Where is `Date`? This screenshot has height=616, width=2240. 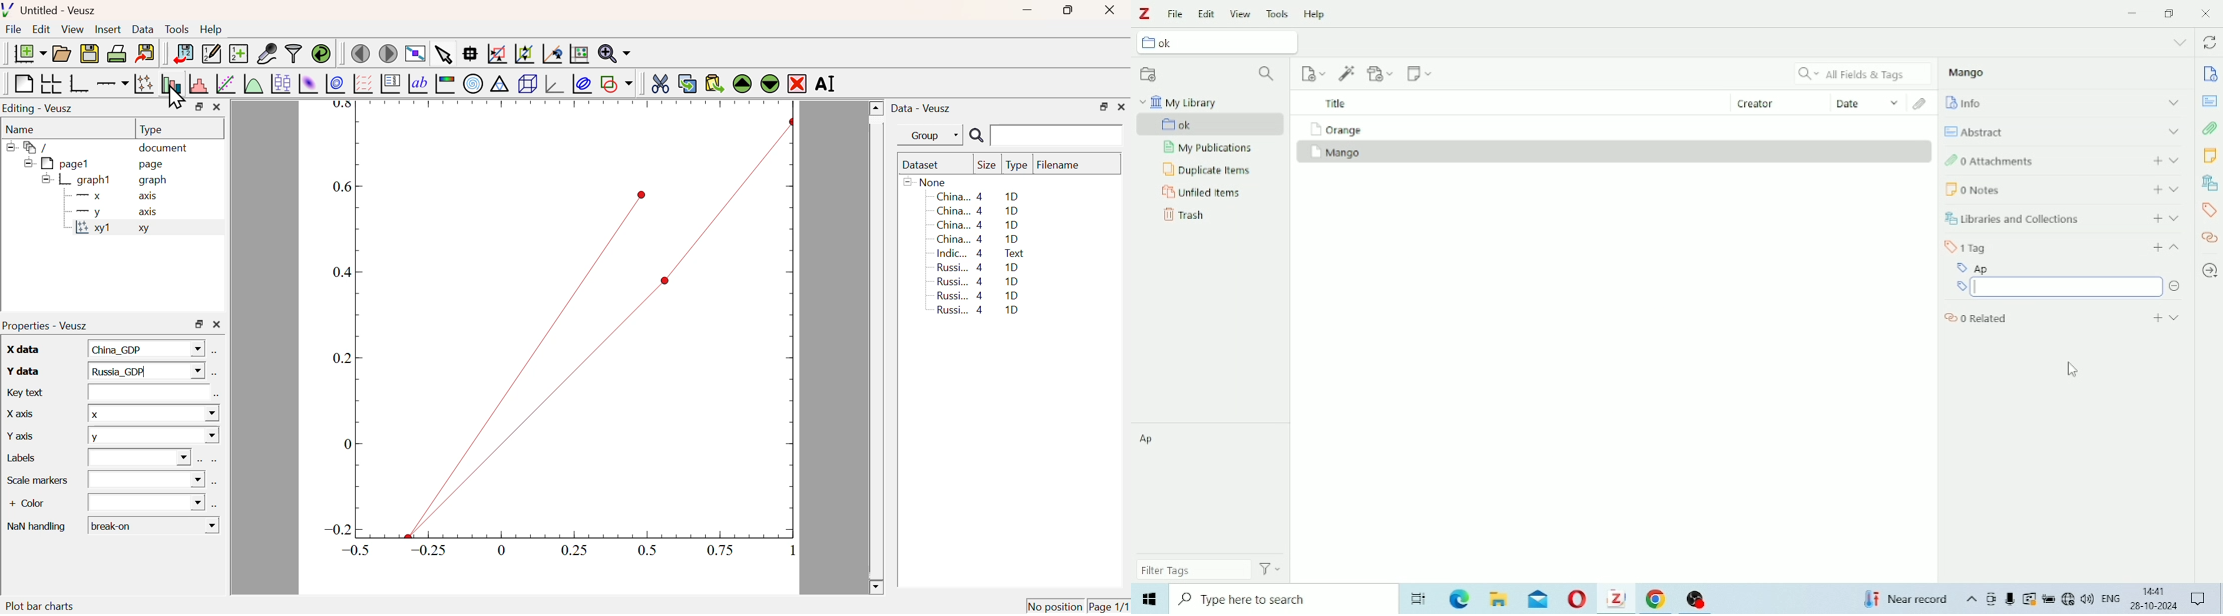
Date is located at coordinates (1868, 103).